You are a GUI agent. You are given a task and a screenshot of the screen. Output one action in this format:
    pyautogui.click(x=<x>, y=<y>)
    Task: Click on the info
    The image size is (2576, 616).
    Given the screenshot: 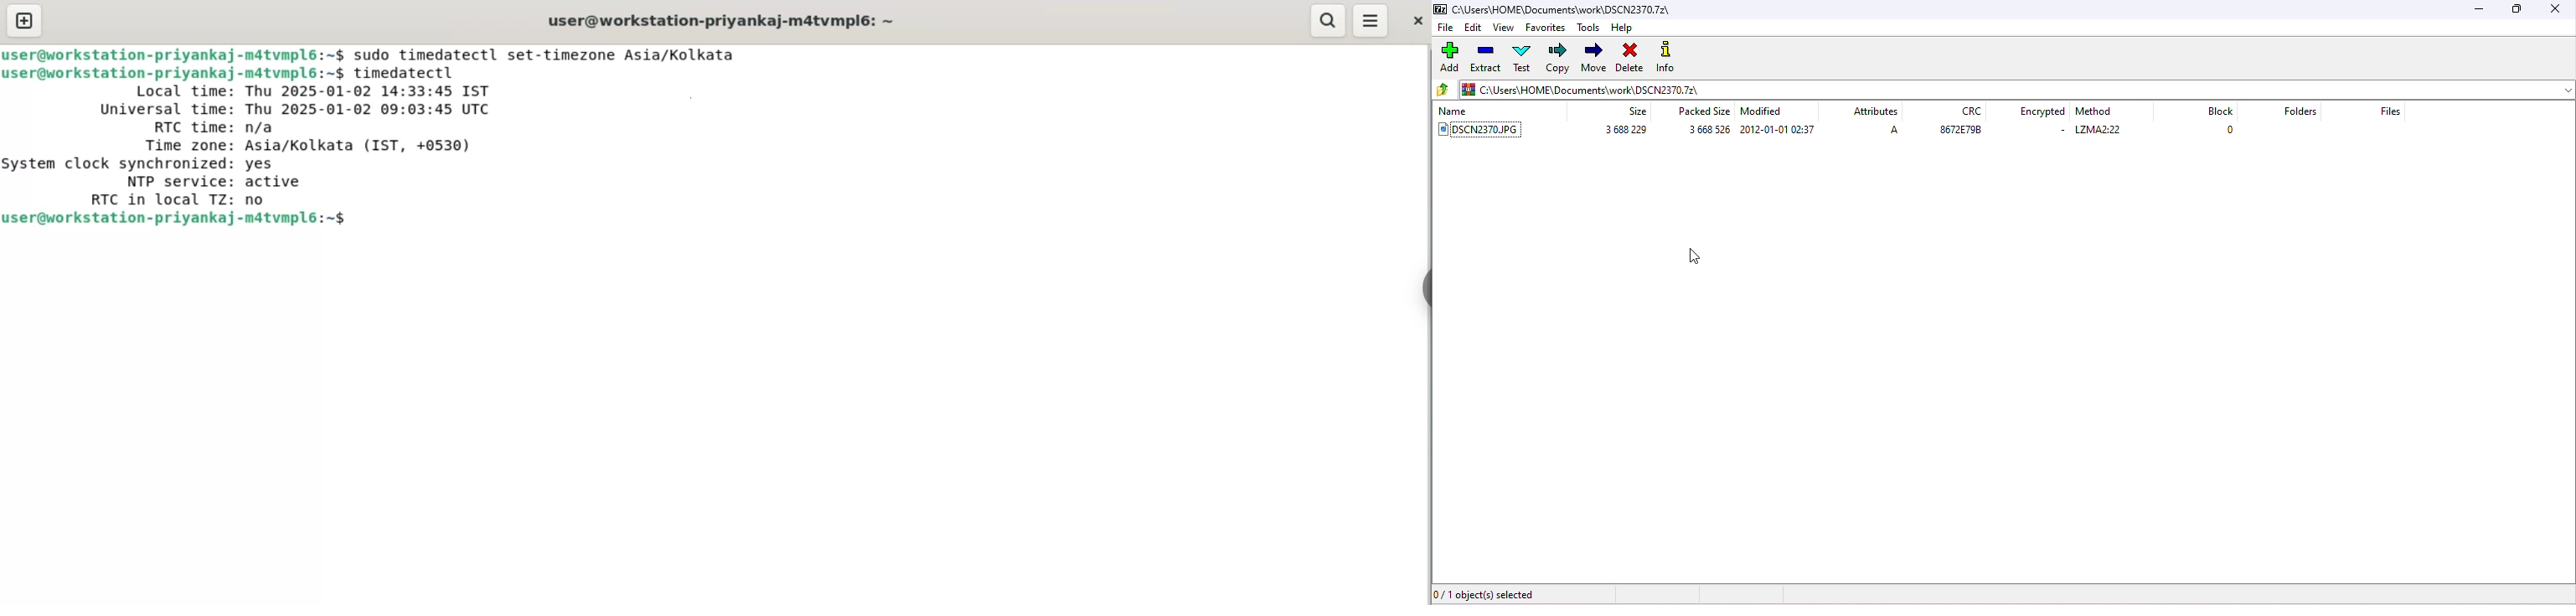 What is the action you would take?
    pyautogui.click(x=1669, y=56)
    